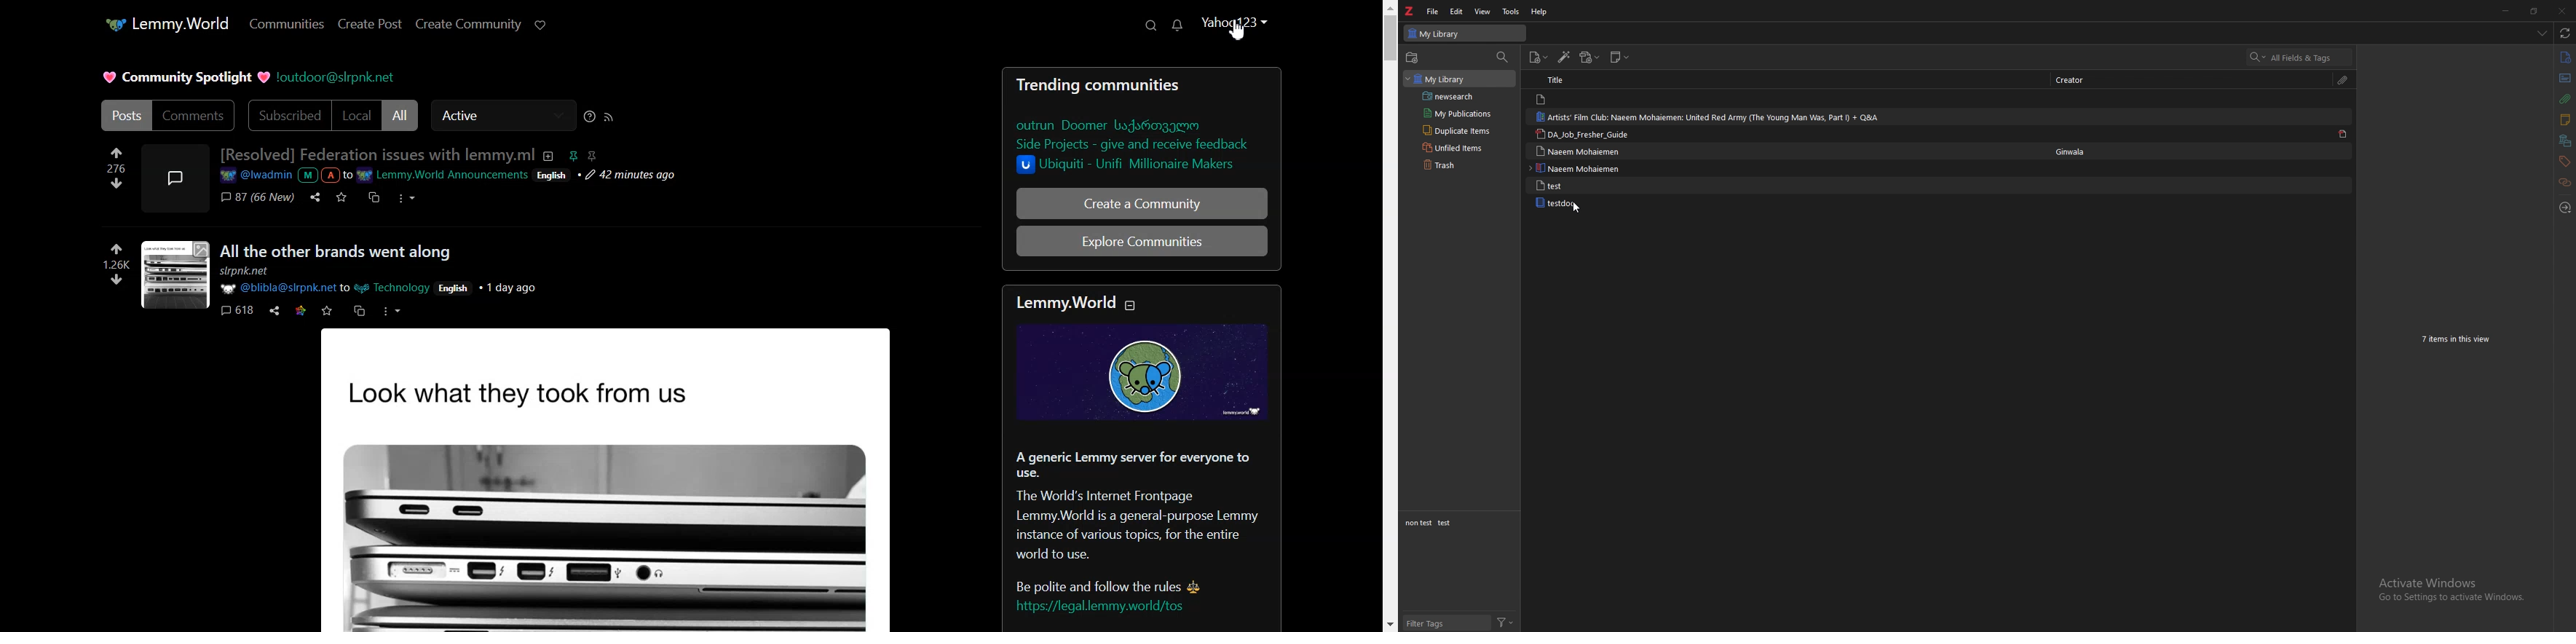 This screenshot has width=2576, height=644. What do you see at coordinates (277, 288) in the screenshot?
I see `@blibla@slrpnk.net` at bounding box center [277, 288].